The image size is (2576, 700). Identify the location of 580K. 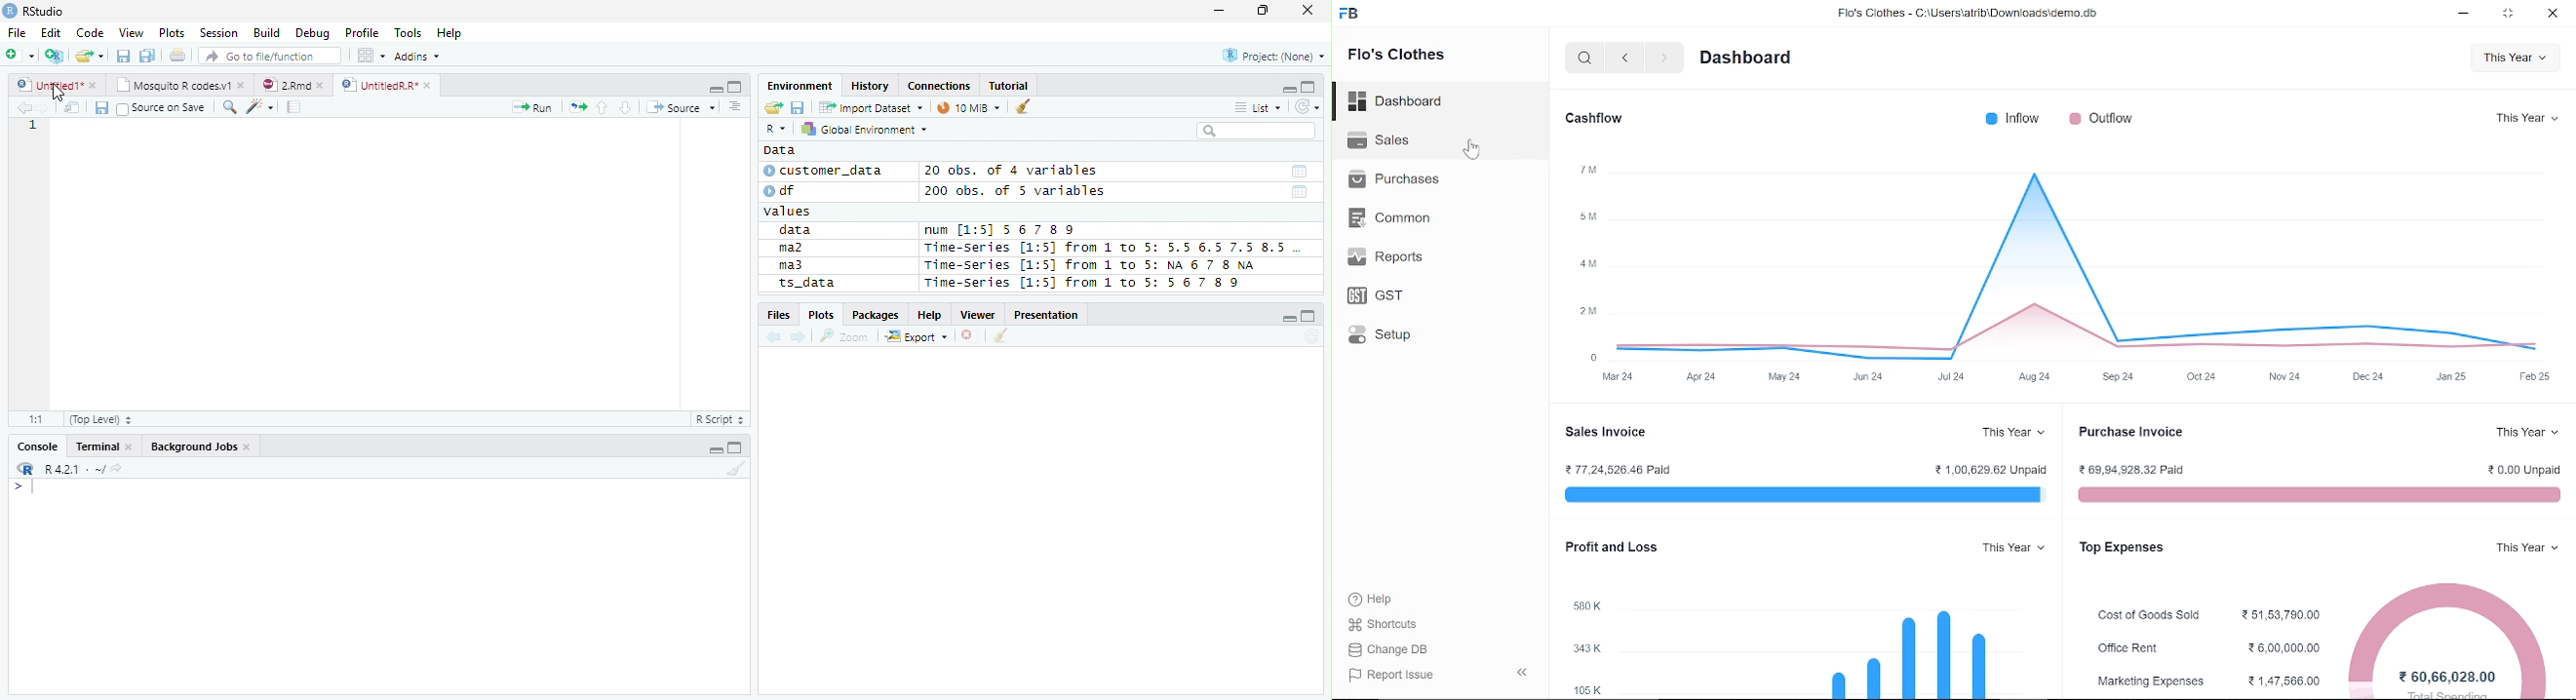
(1592, 603).